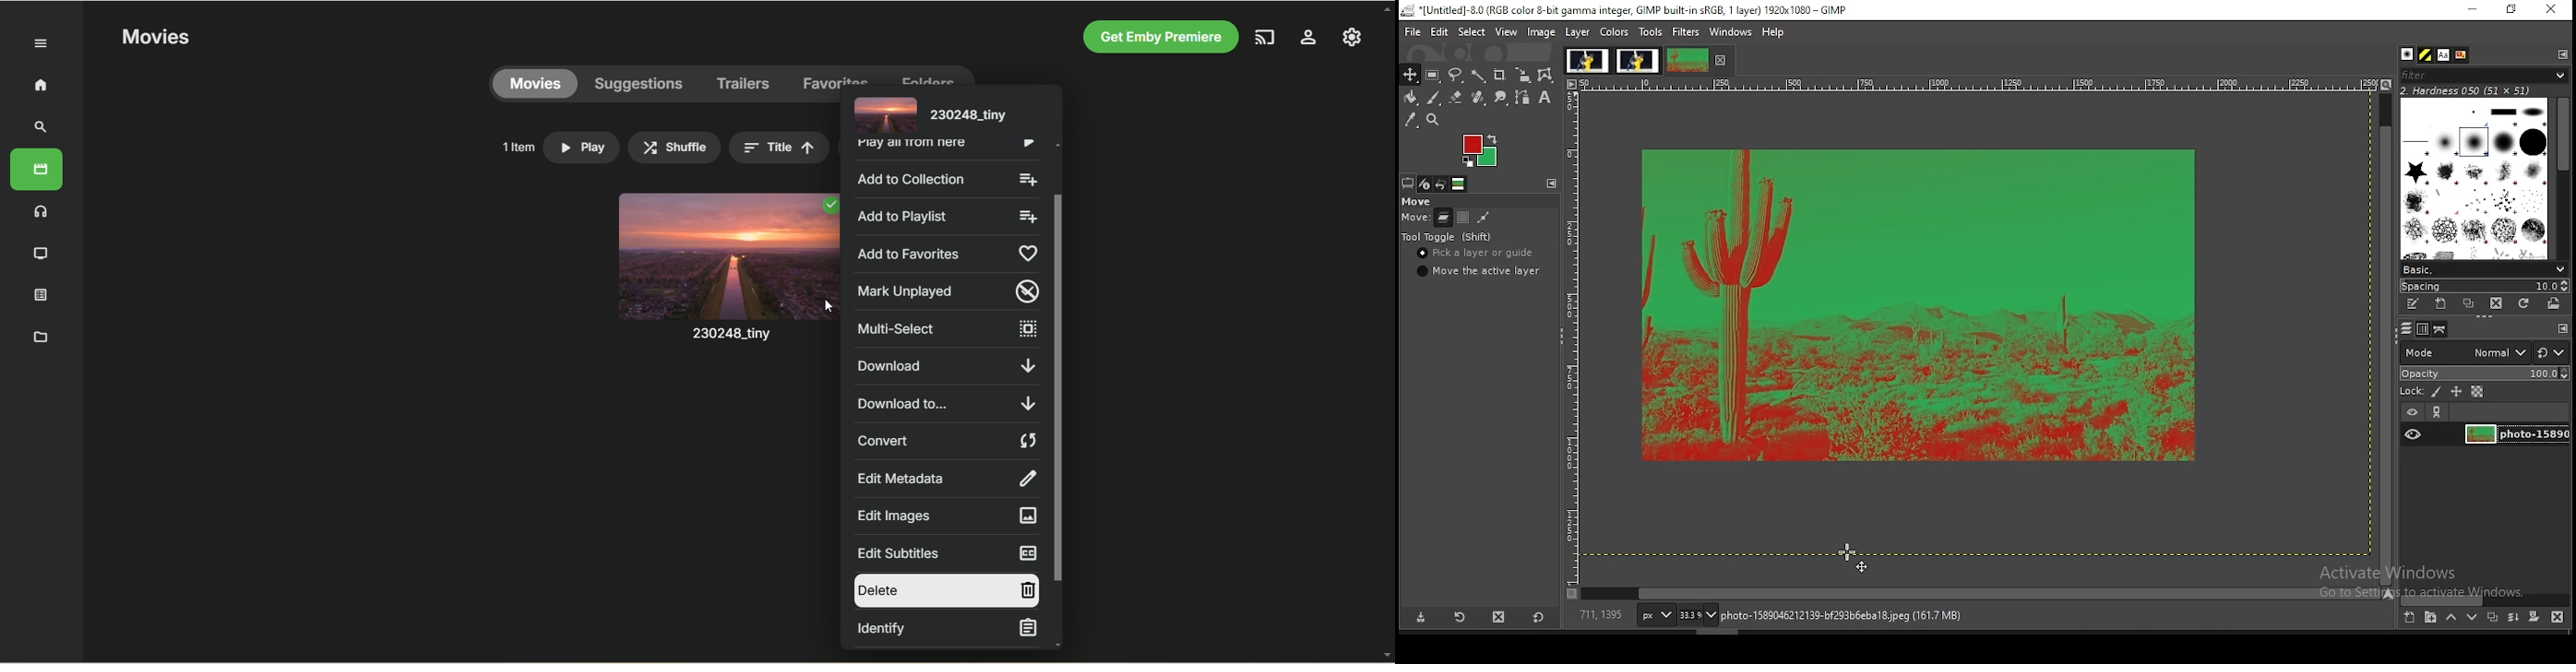 The height and width of the screenshot is (672, 2576). I want to click on delete brush, so click(2496, 304).